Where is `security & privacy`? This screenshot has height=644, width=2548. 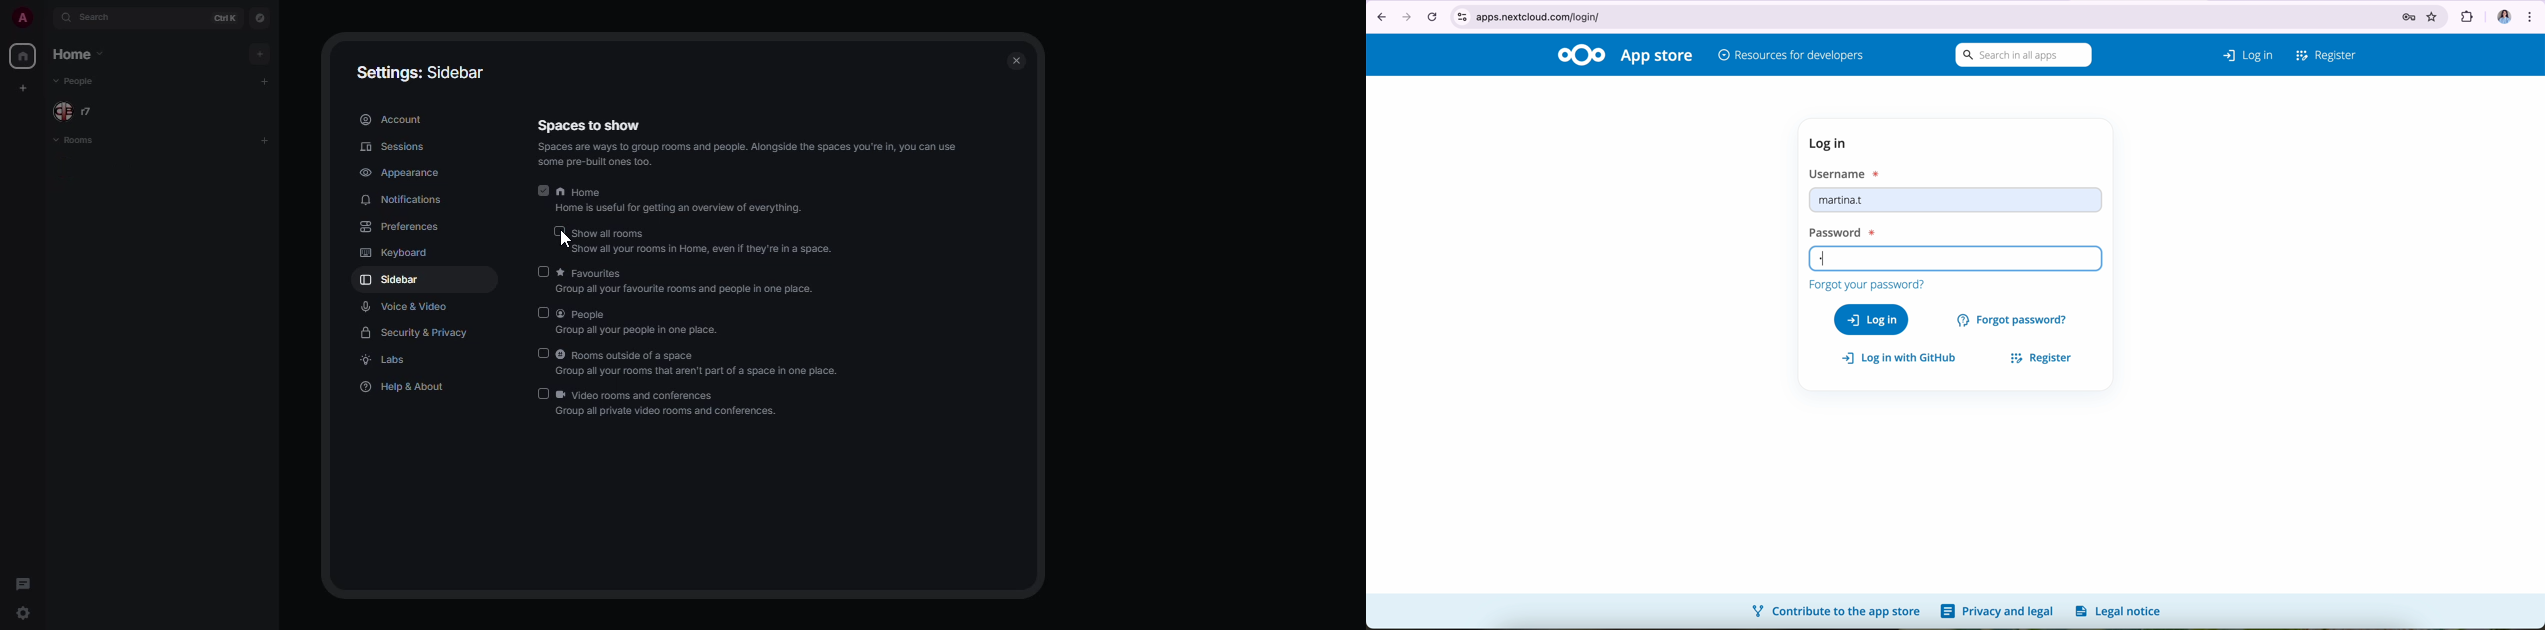
security & privacy is located at coordinates (417, 332).